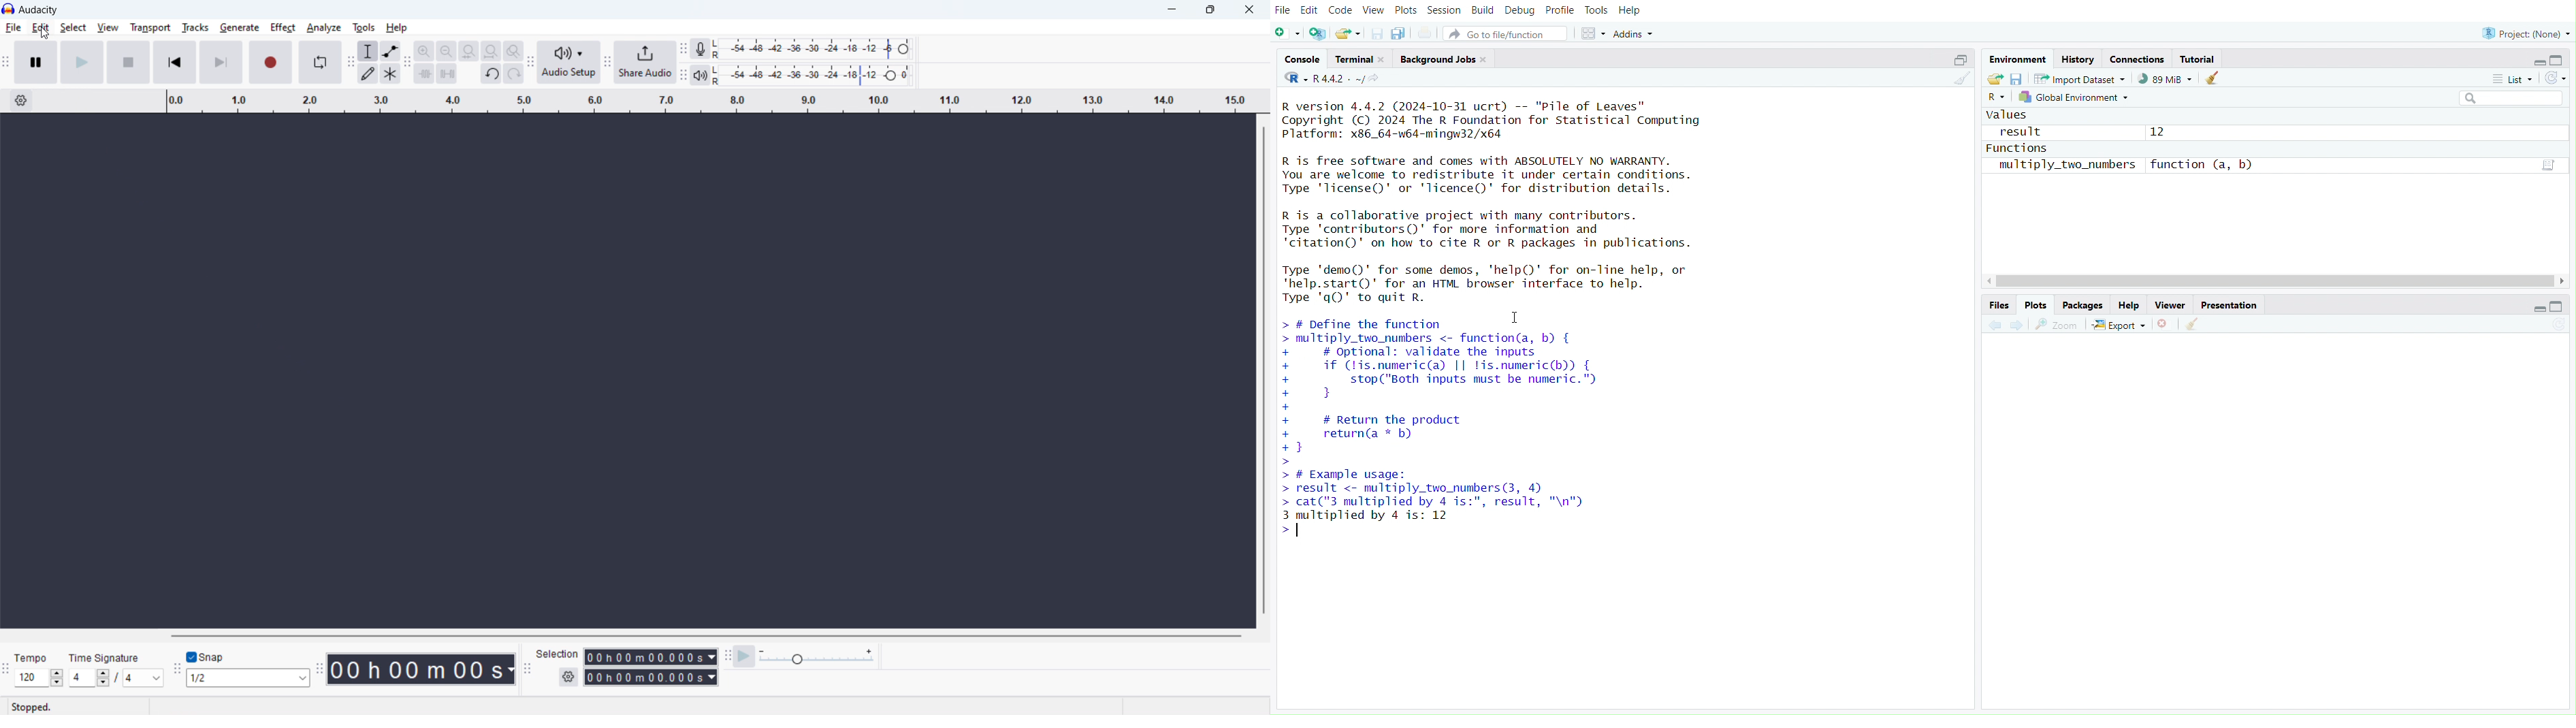 This screenshot has height=728, width=2576. Describe the element at coordinates (1959, 80) in the screenshot. I see `Clear console (Ctrl + L)` at that location.